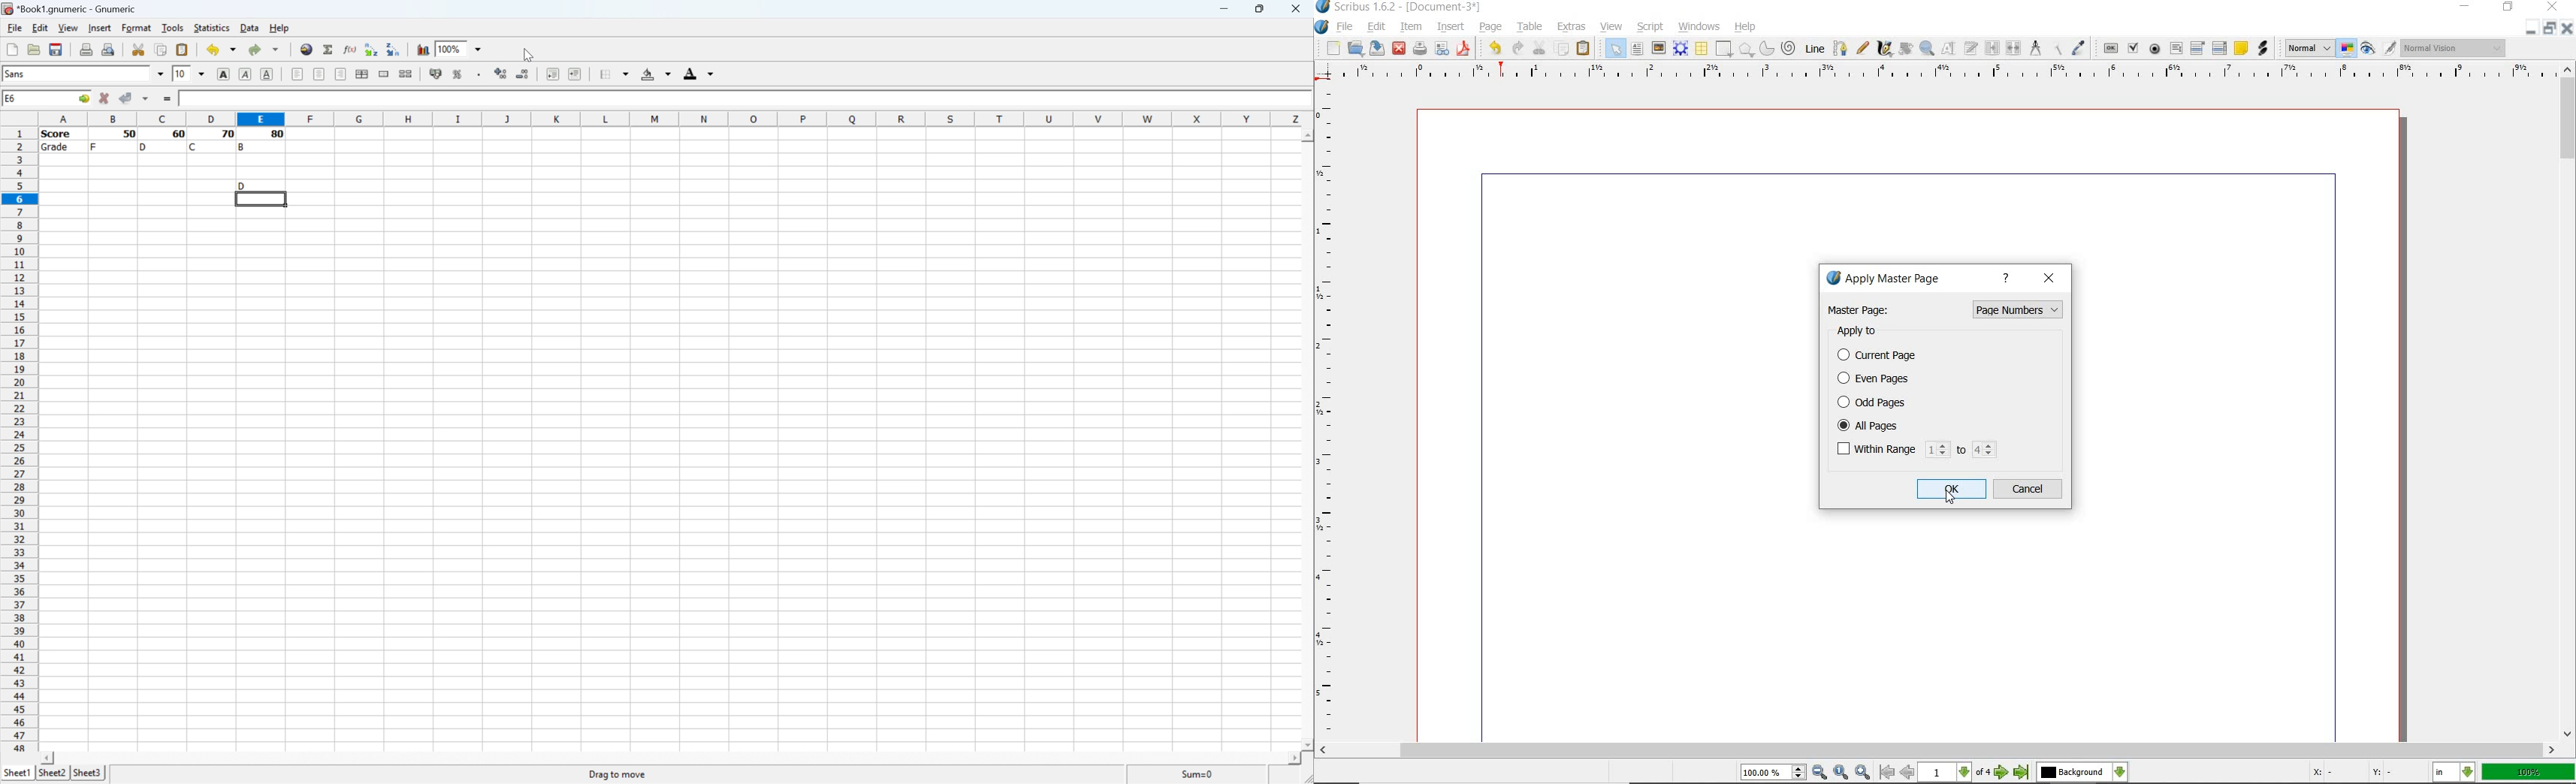 This screenshot has height=784, width=2576. Describe the element at coordinates (1904, 48) in the screenshot. I see `rotate item` at that location.